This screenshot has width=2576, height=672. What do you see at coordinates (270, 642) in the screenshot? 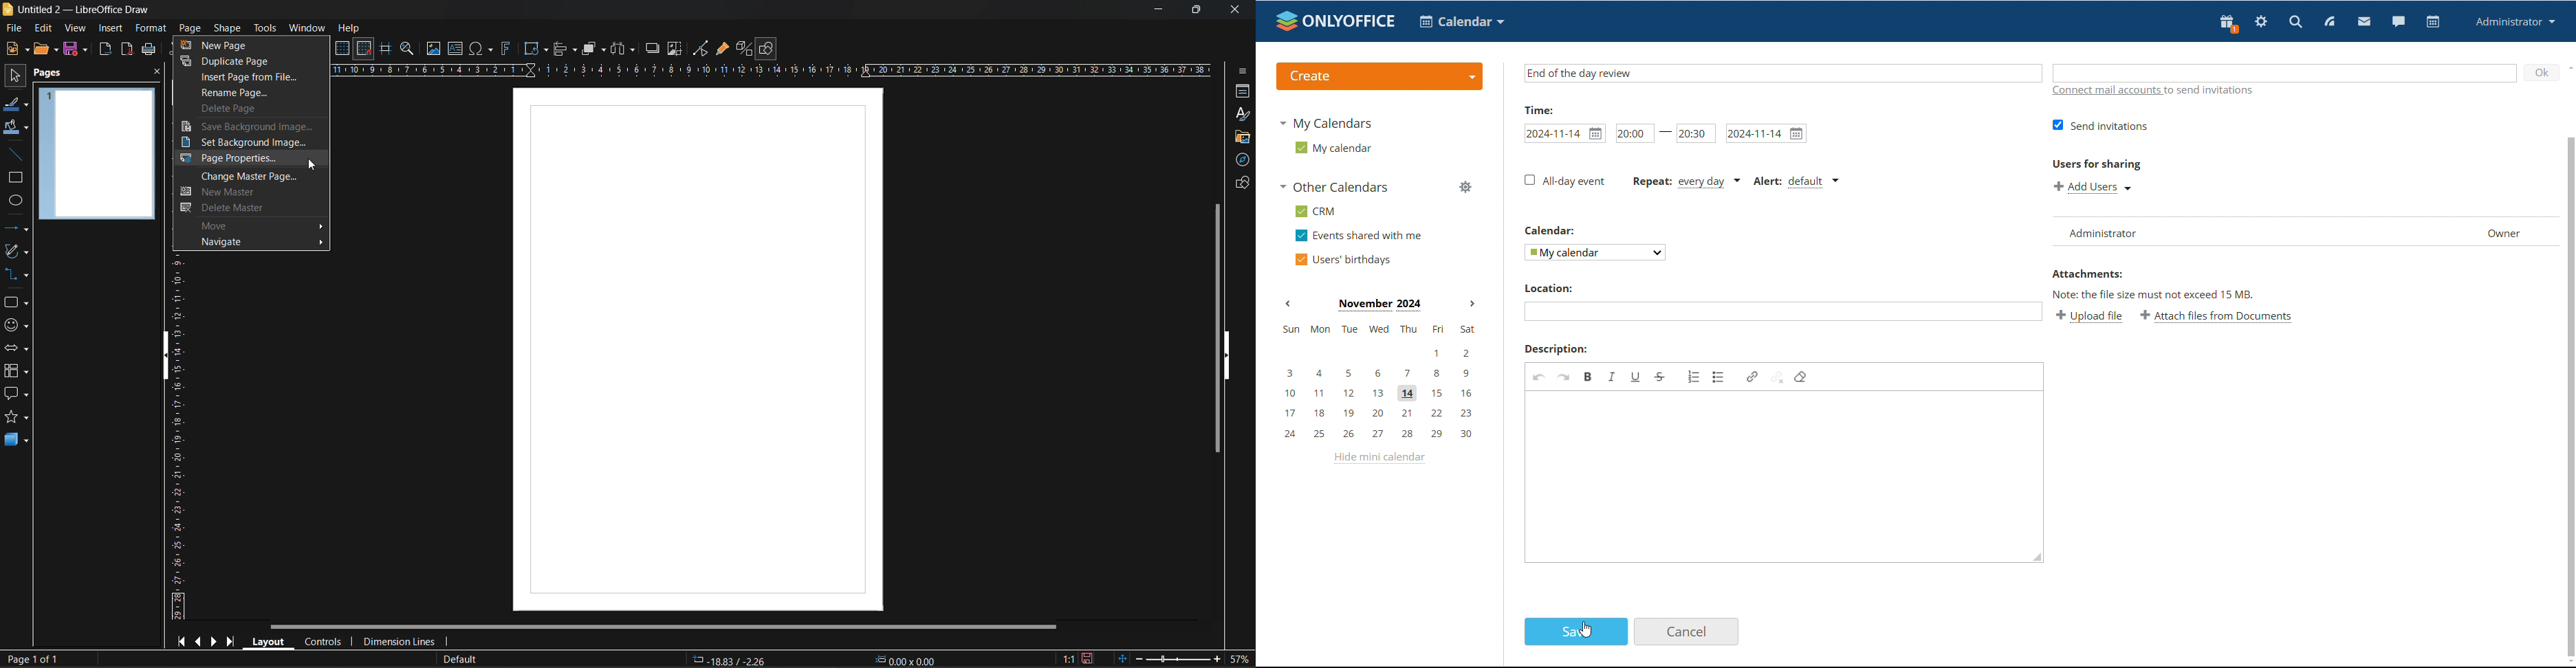
I see `layout` at bounding box center [270, 642].